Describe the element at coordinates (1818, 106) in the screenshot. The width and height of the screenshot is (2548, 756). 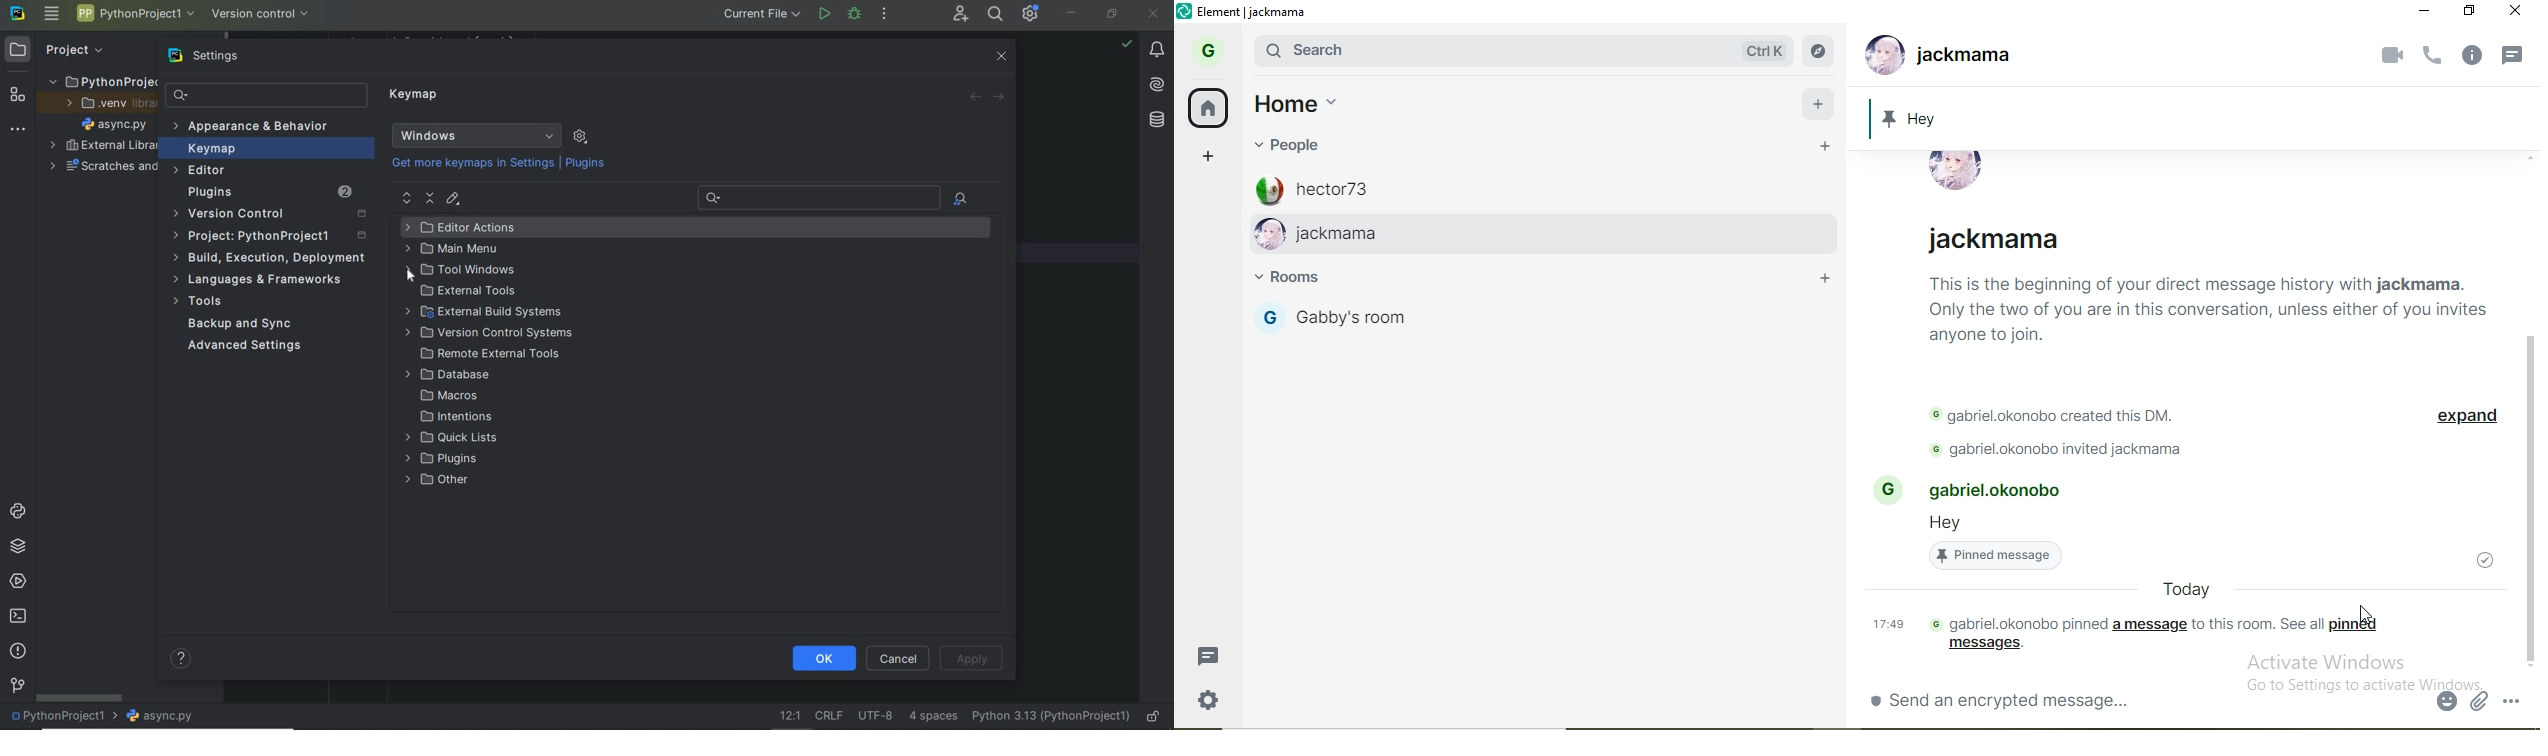
I see `add ` at that location.